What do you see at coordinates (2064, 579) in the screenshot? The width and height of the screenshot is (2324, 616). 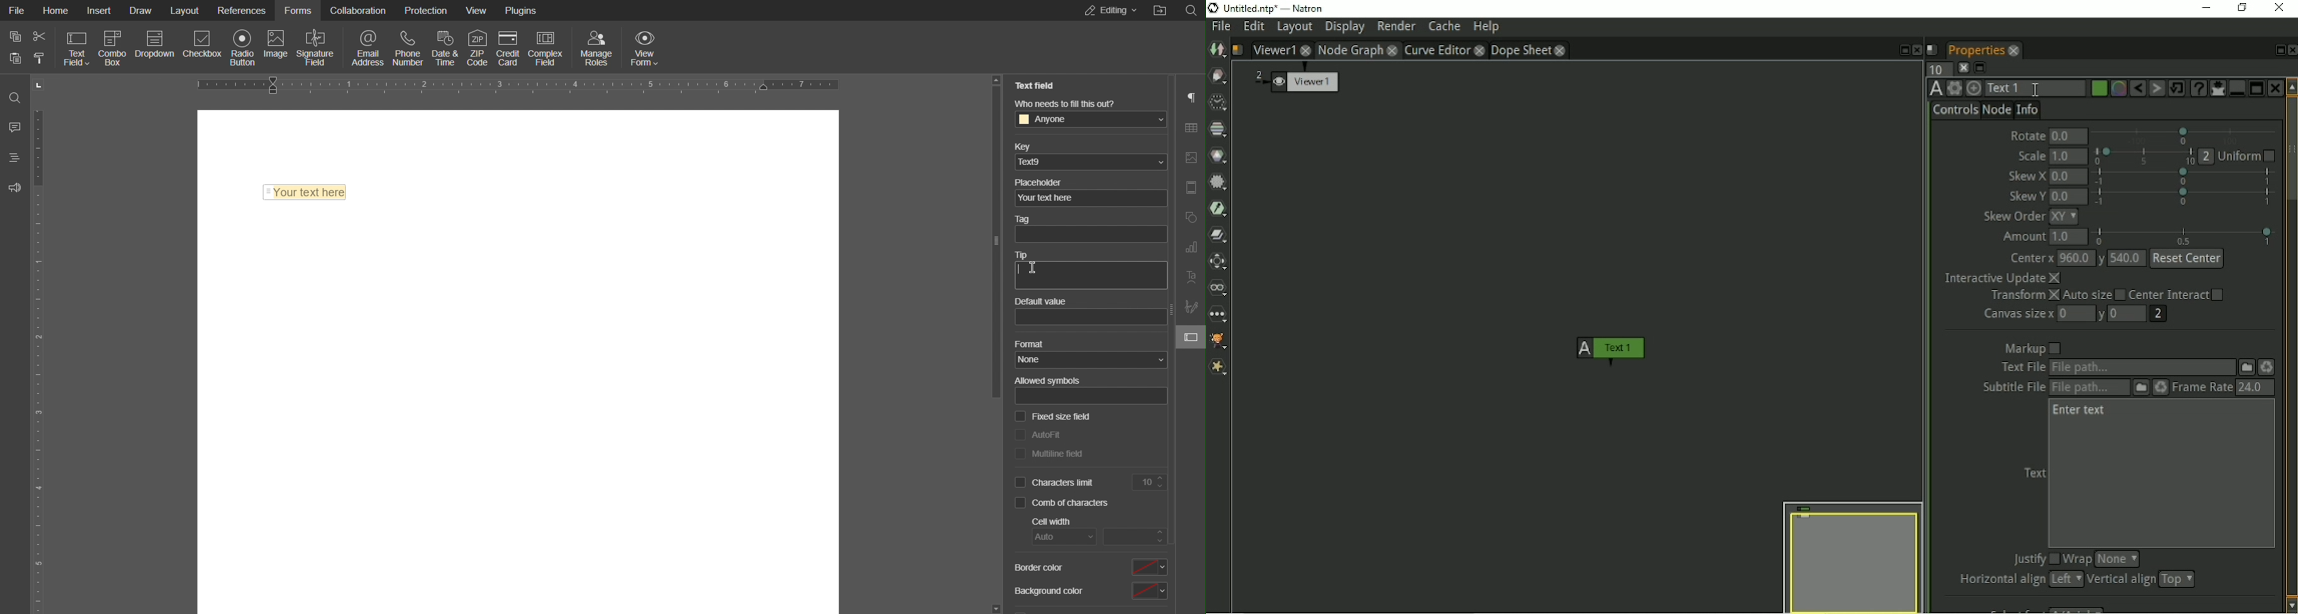 I see `left` at bounding box center [2064, 579].